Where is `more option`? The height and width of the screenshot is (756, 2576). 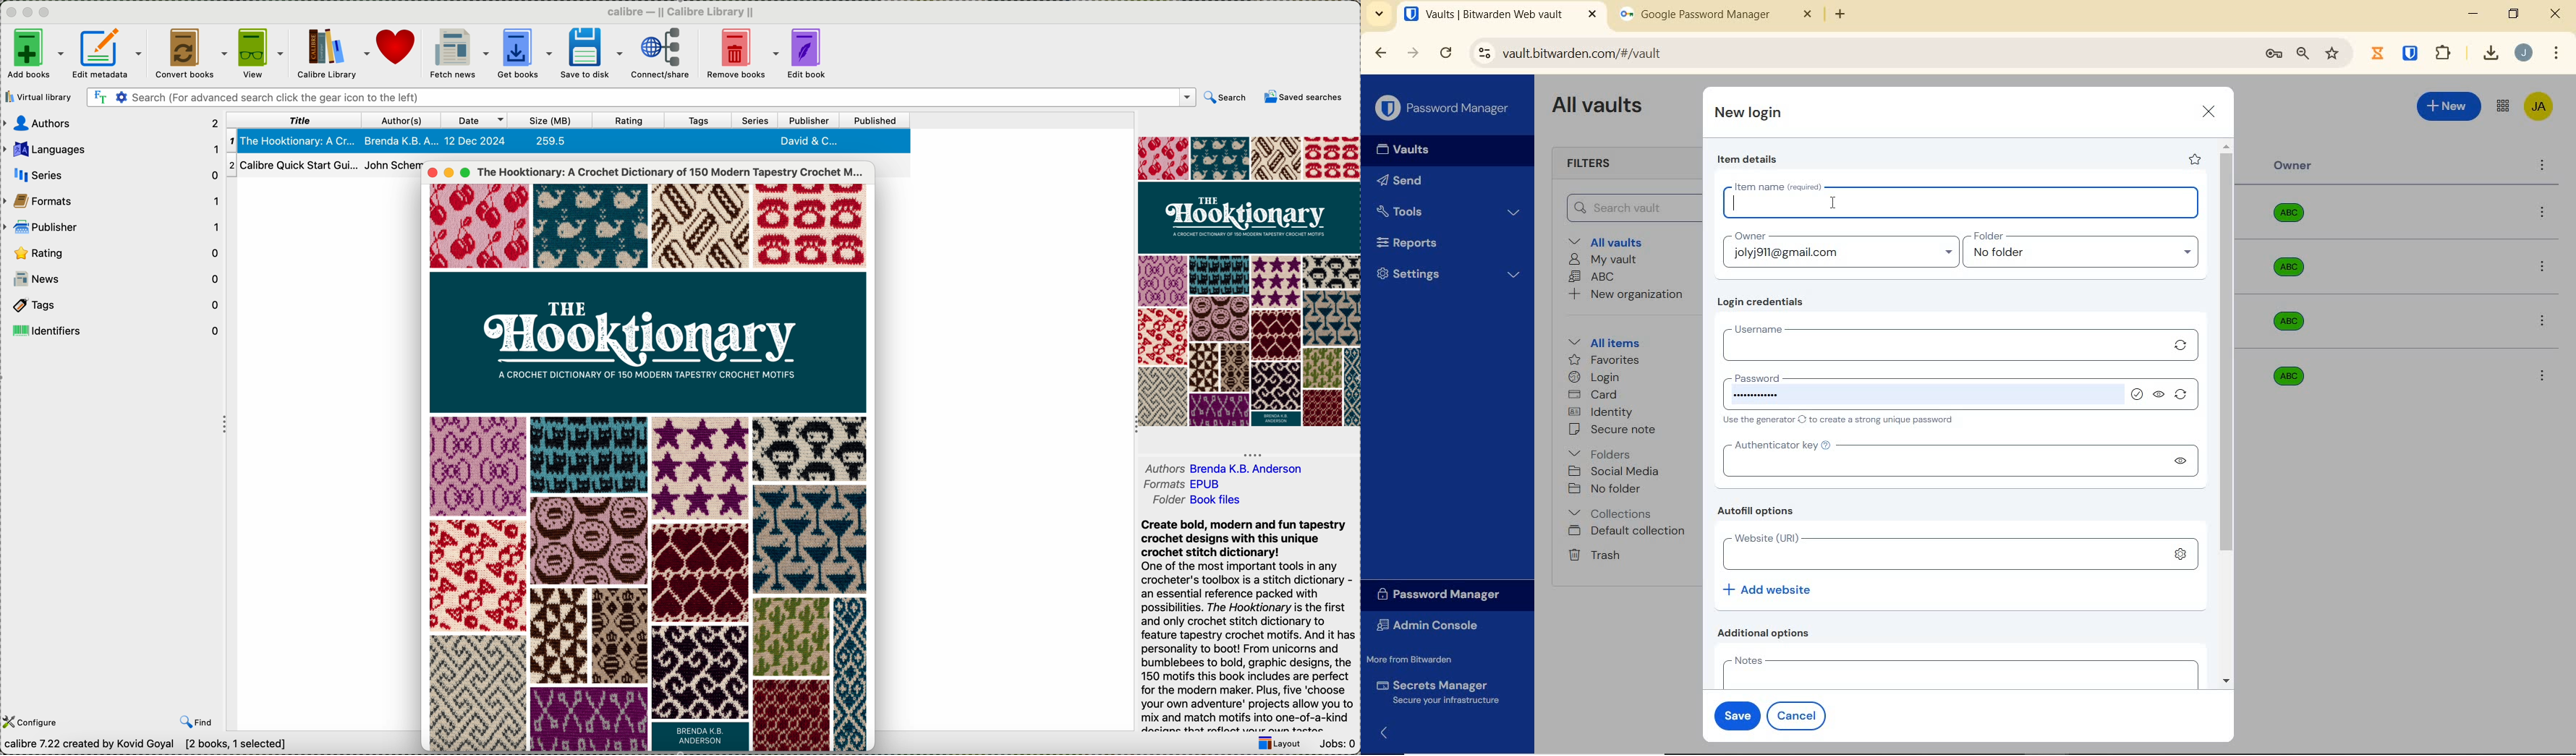
more option is located at coordinates (2543, 166).